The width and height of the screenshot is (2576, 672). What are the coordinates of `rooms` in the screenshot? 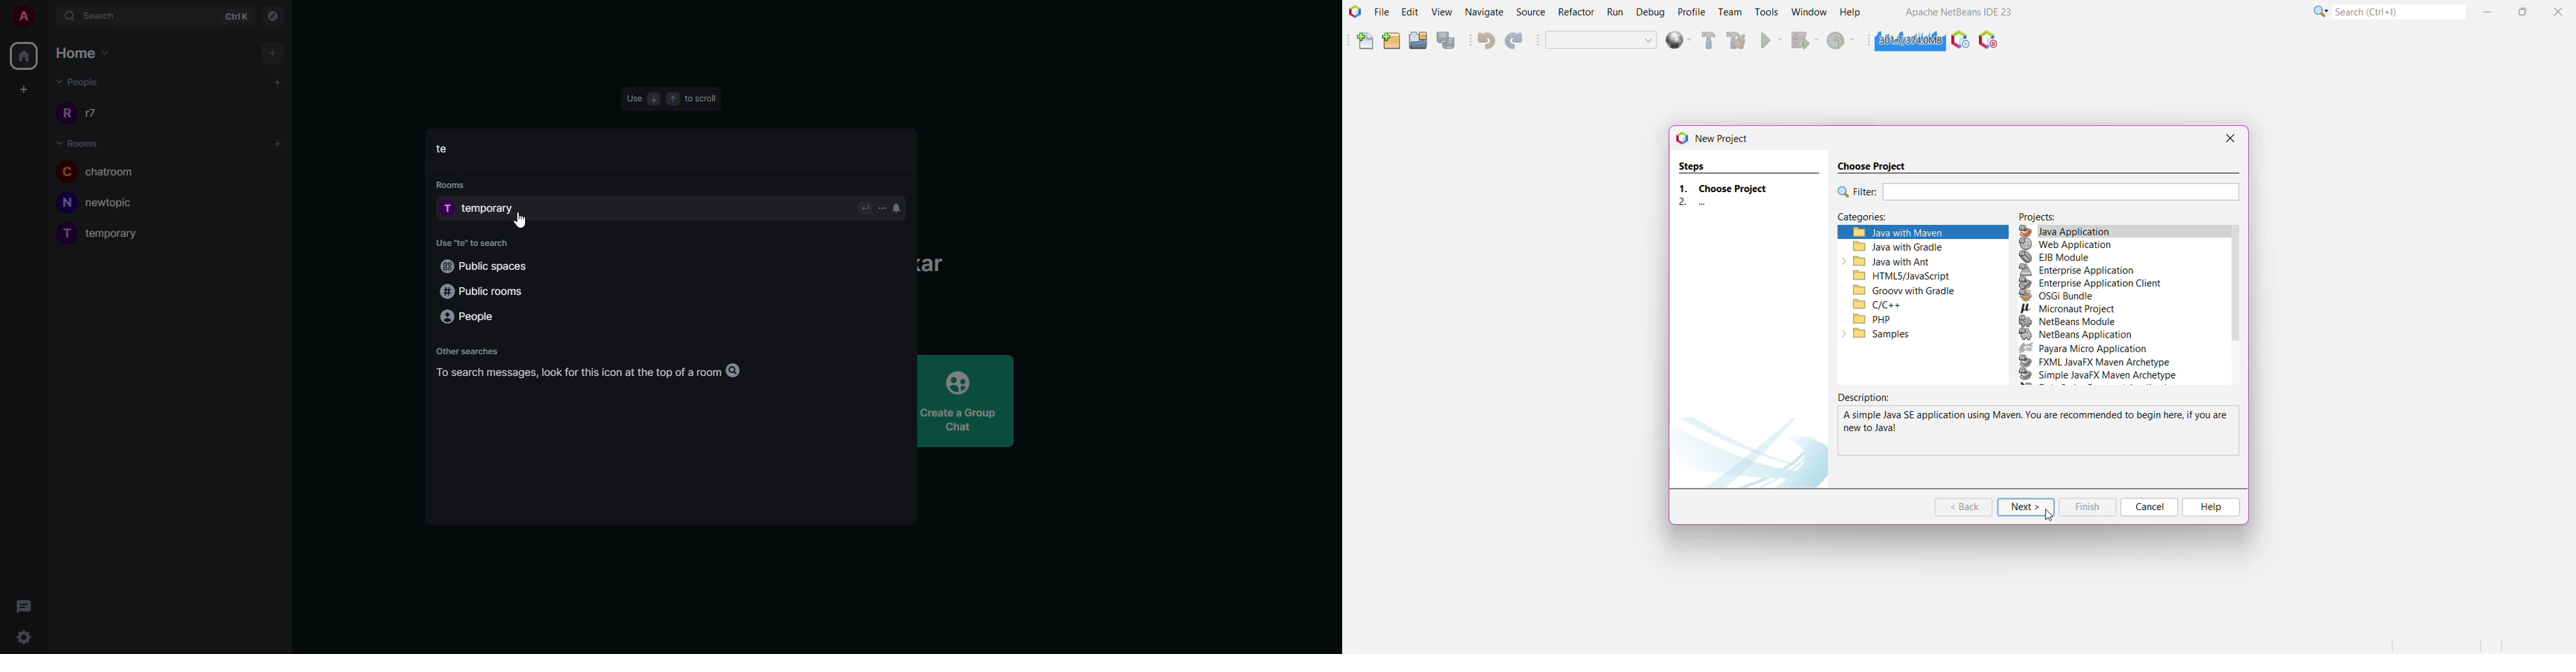 It's located at (80, 144).